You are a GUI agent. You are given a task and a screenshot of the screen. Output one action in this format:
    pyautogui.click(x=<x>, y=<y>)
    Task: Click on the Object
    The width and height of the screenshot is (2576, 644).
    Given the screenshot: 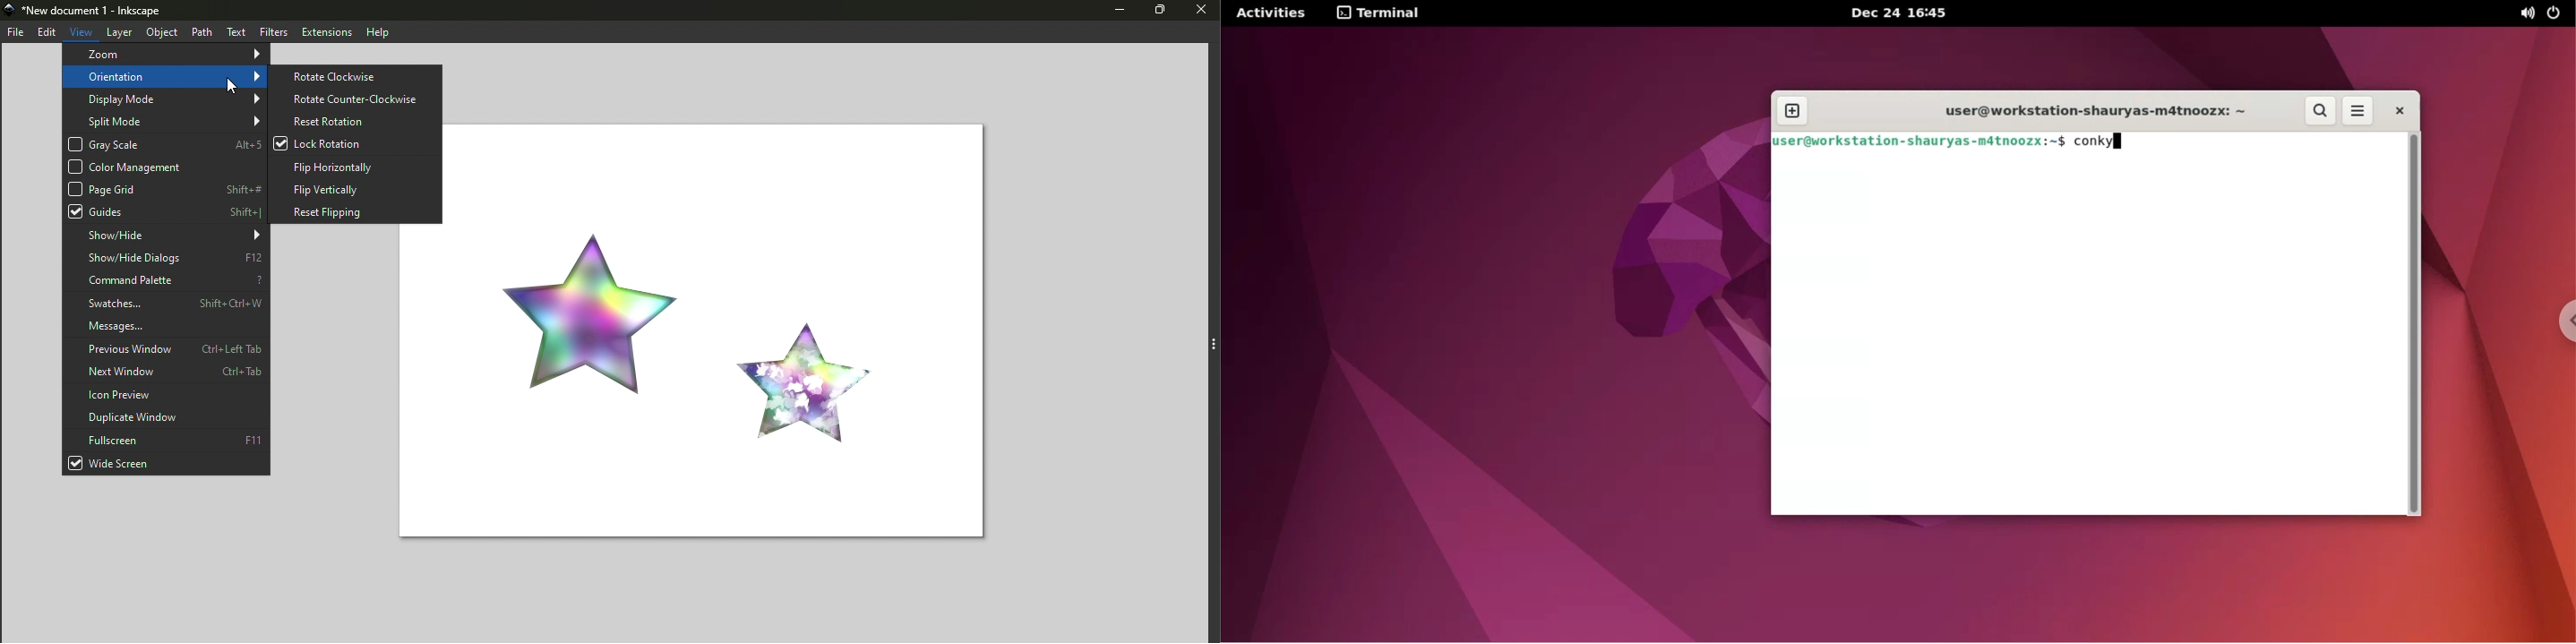 What is the action you would take?
    pyautogui.click(x=159, y=31)
    